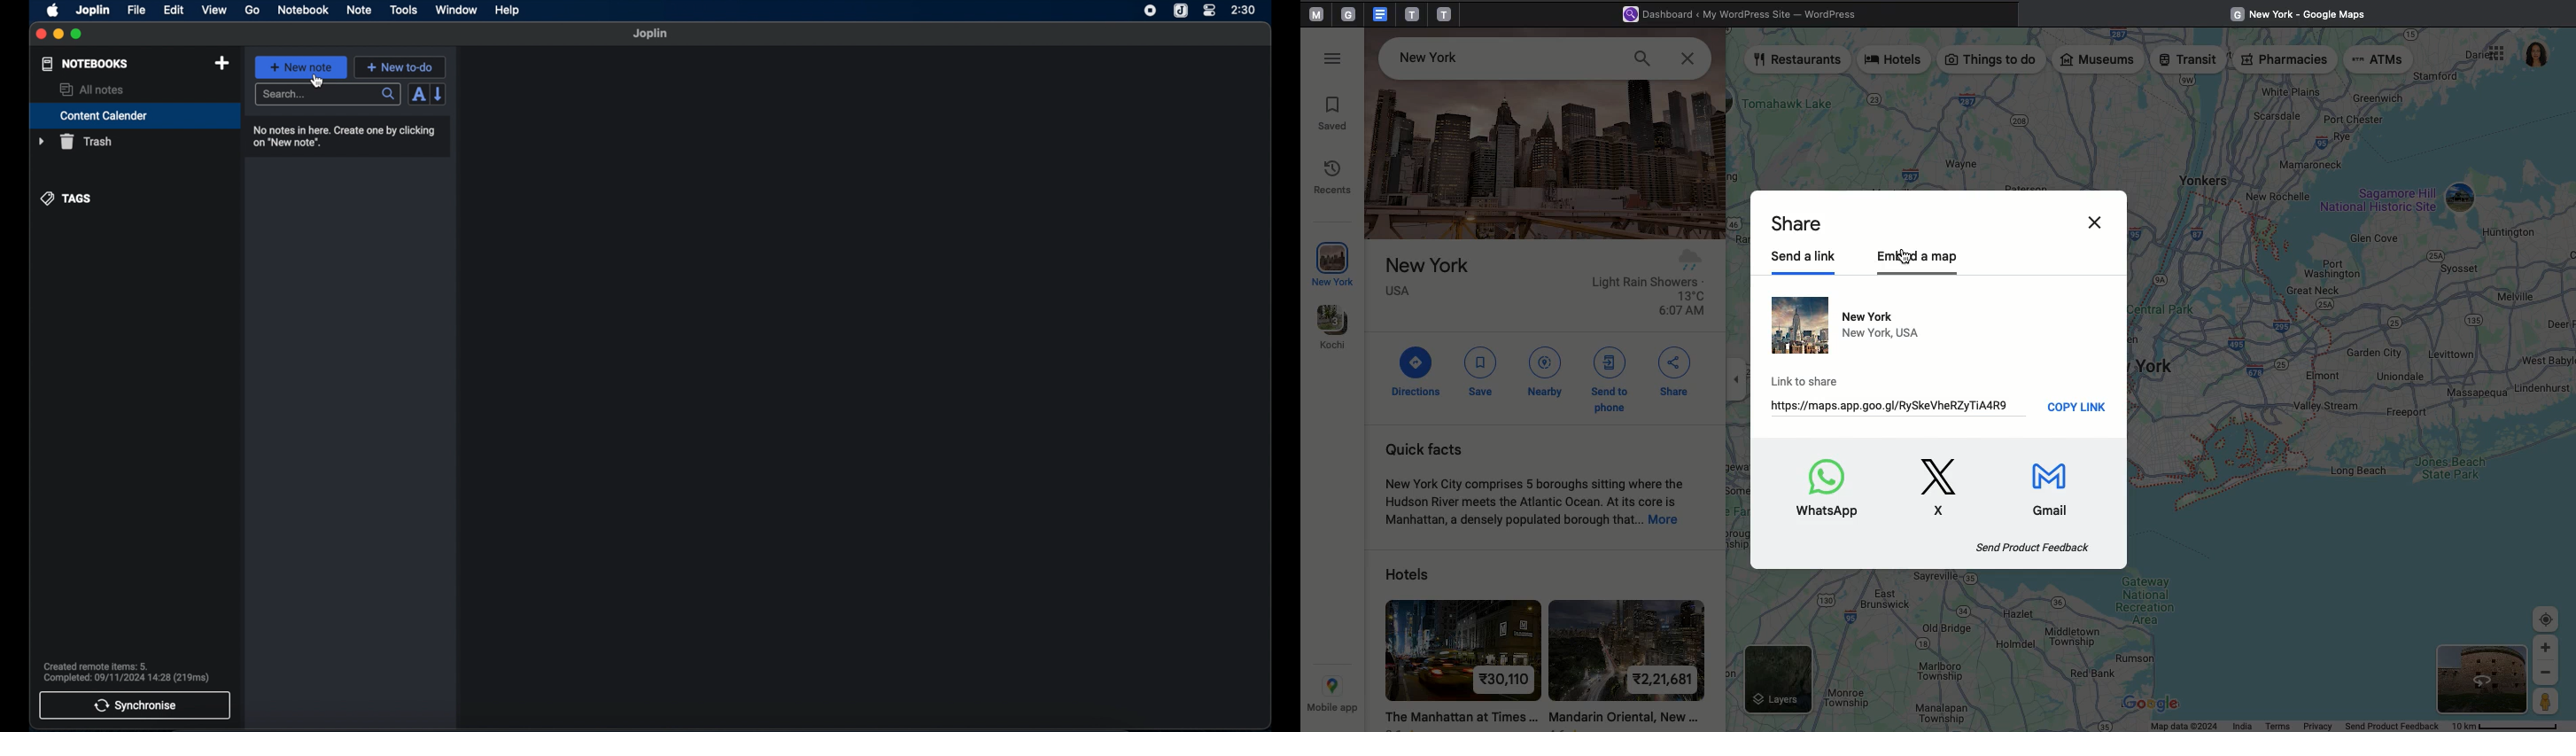 This screenshot has height=756, width=2576. What do you see at coordinates (58, 35) in the screenshot?
I see `minimize` at bounding box center [58, 35].